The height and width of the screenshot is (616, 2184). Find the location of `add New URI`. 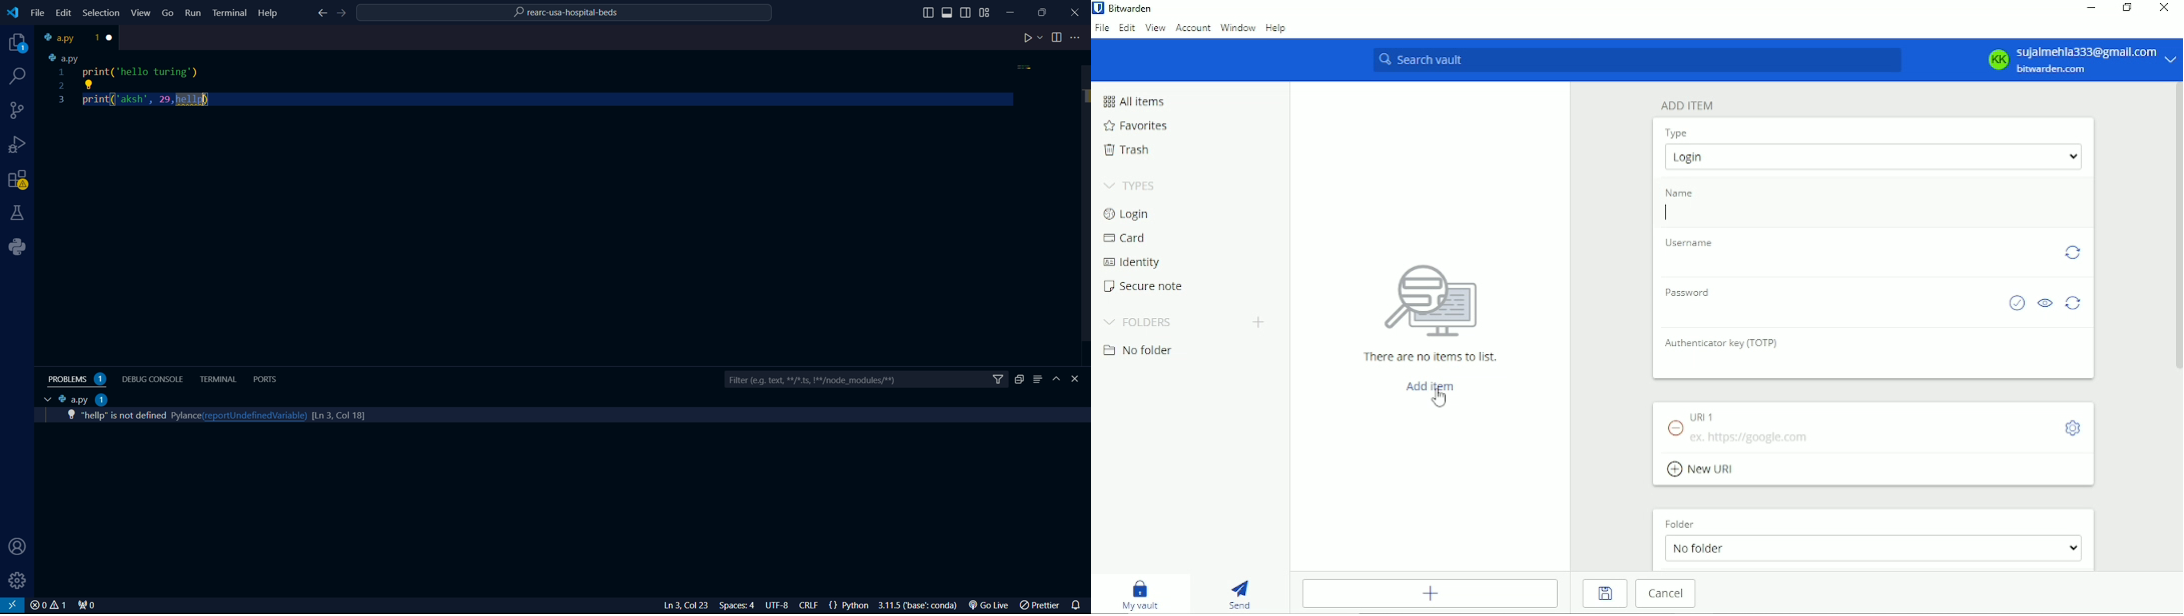

add New URI is located at coordinates (1704, 471).